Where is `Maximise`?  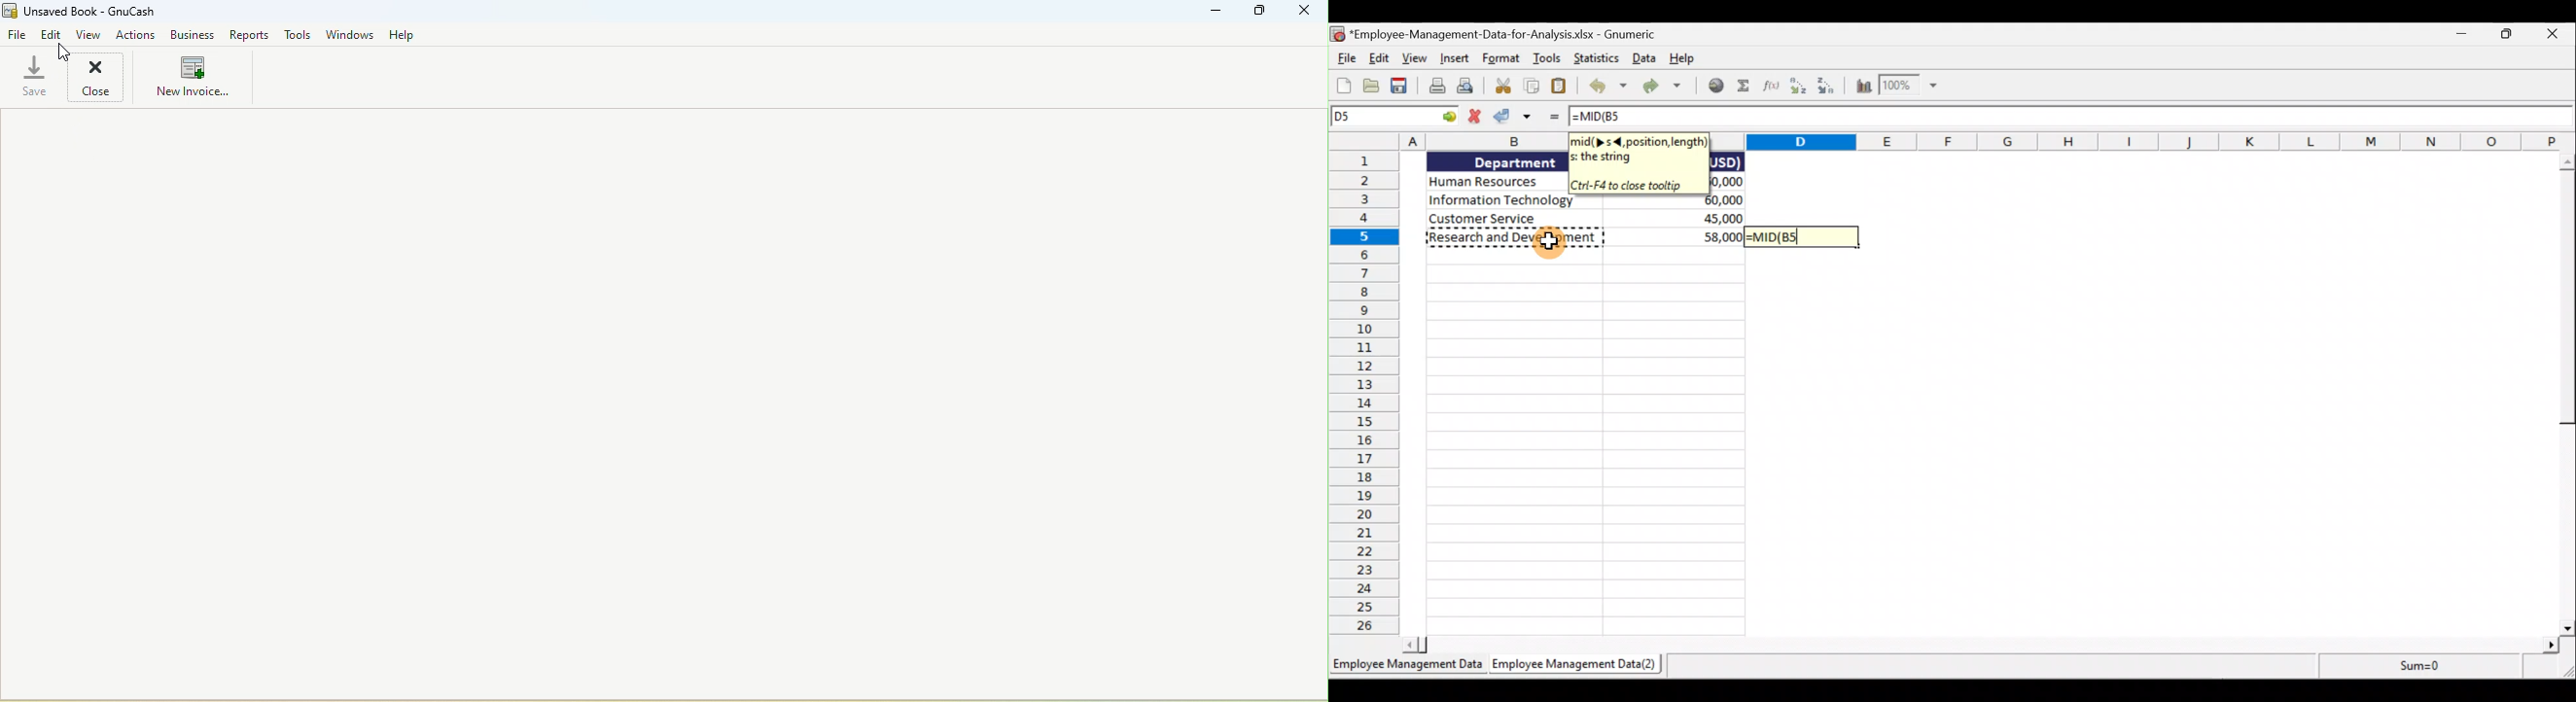 Maximise is located at coordinates (2512, 36).